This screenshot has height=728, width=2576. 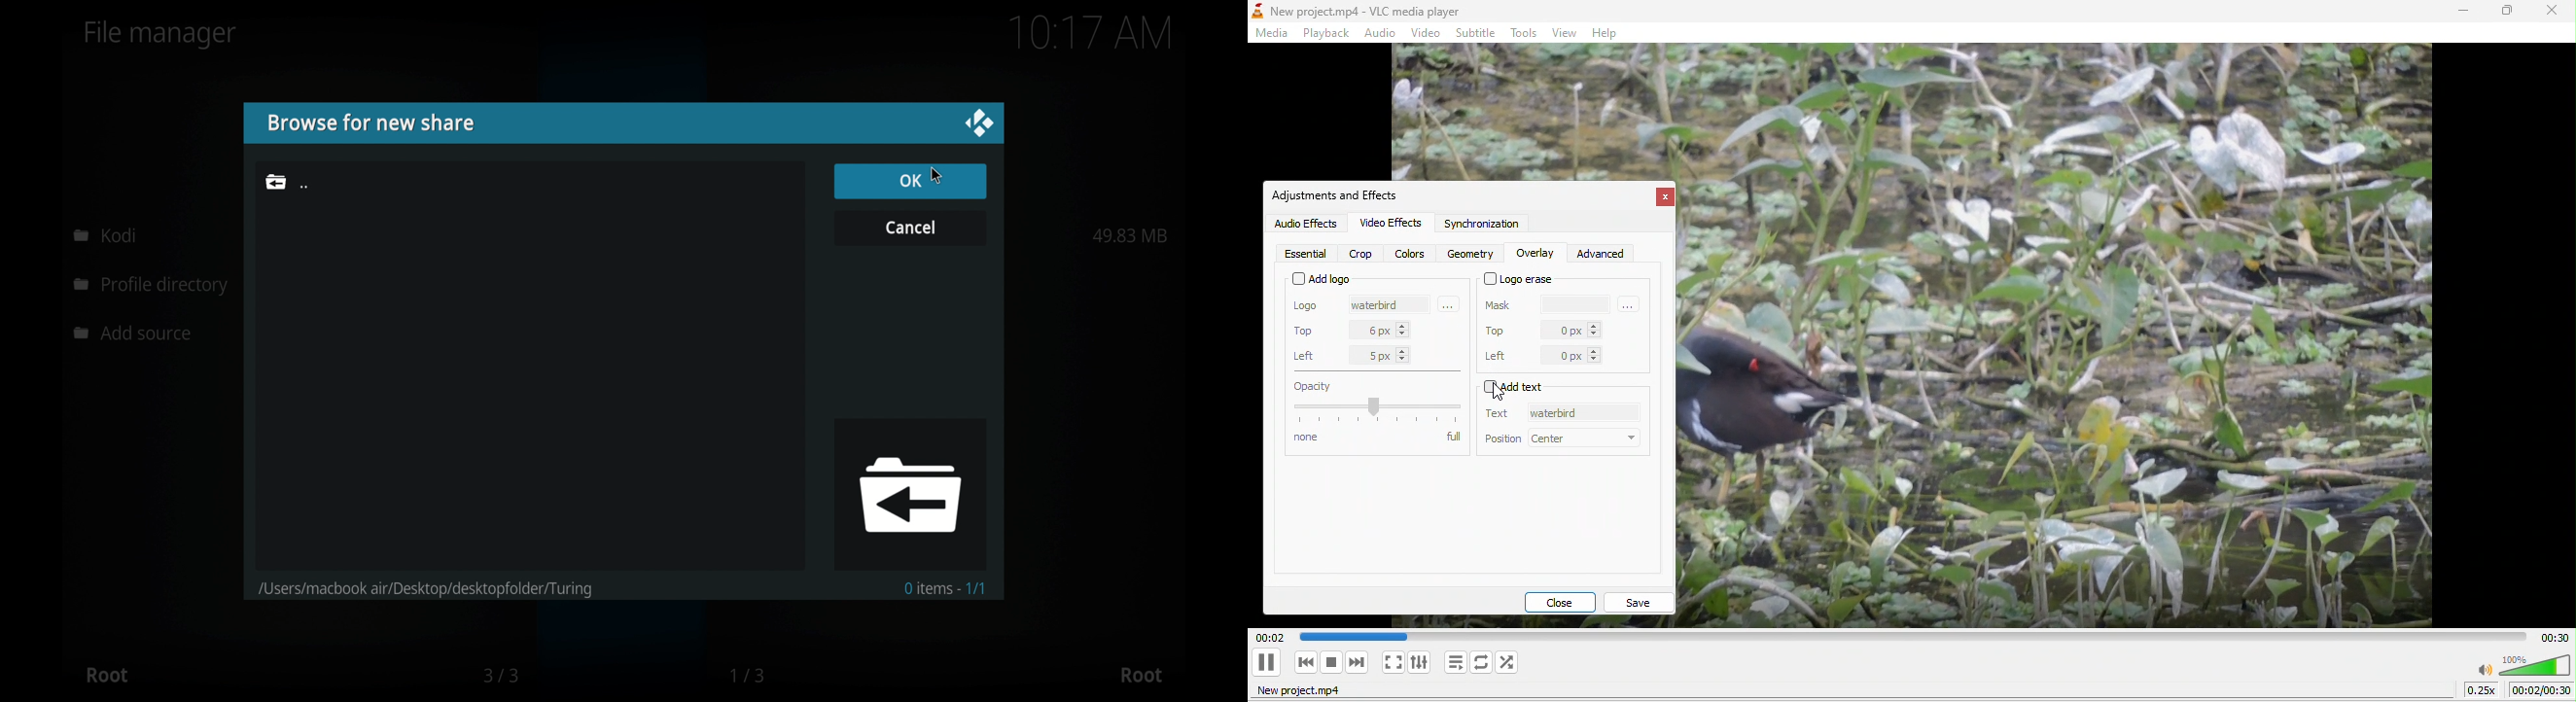 What do you see at coordinates (1305, 254) in the screenshot?
I see `essential` at bounding box center [1305, 254].